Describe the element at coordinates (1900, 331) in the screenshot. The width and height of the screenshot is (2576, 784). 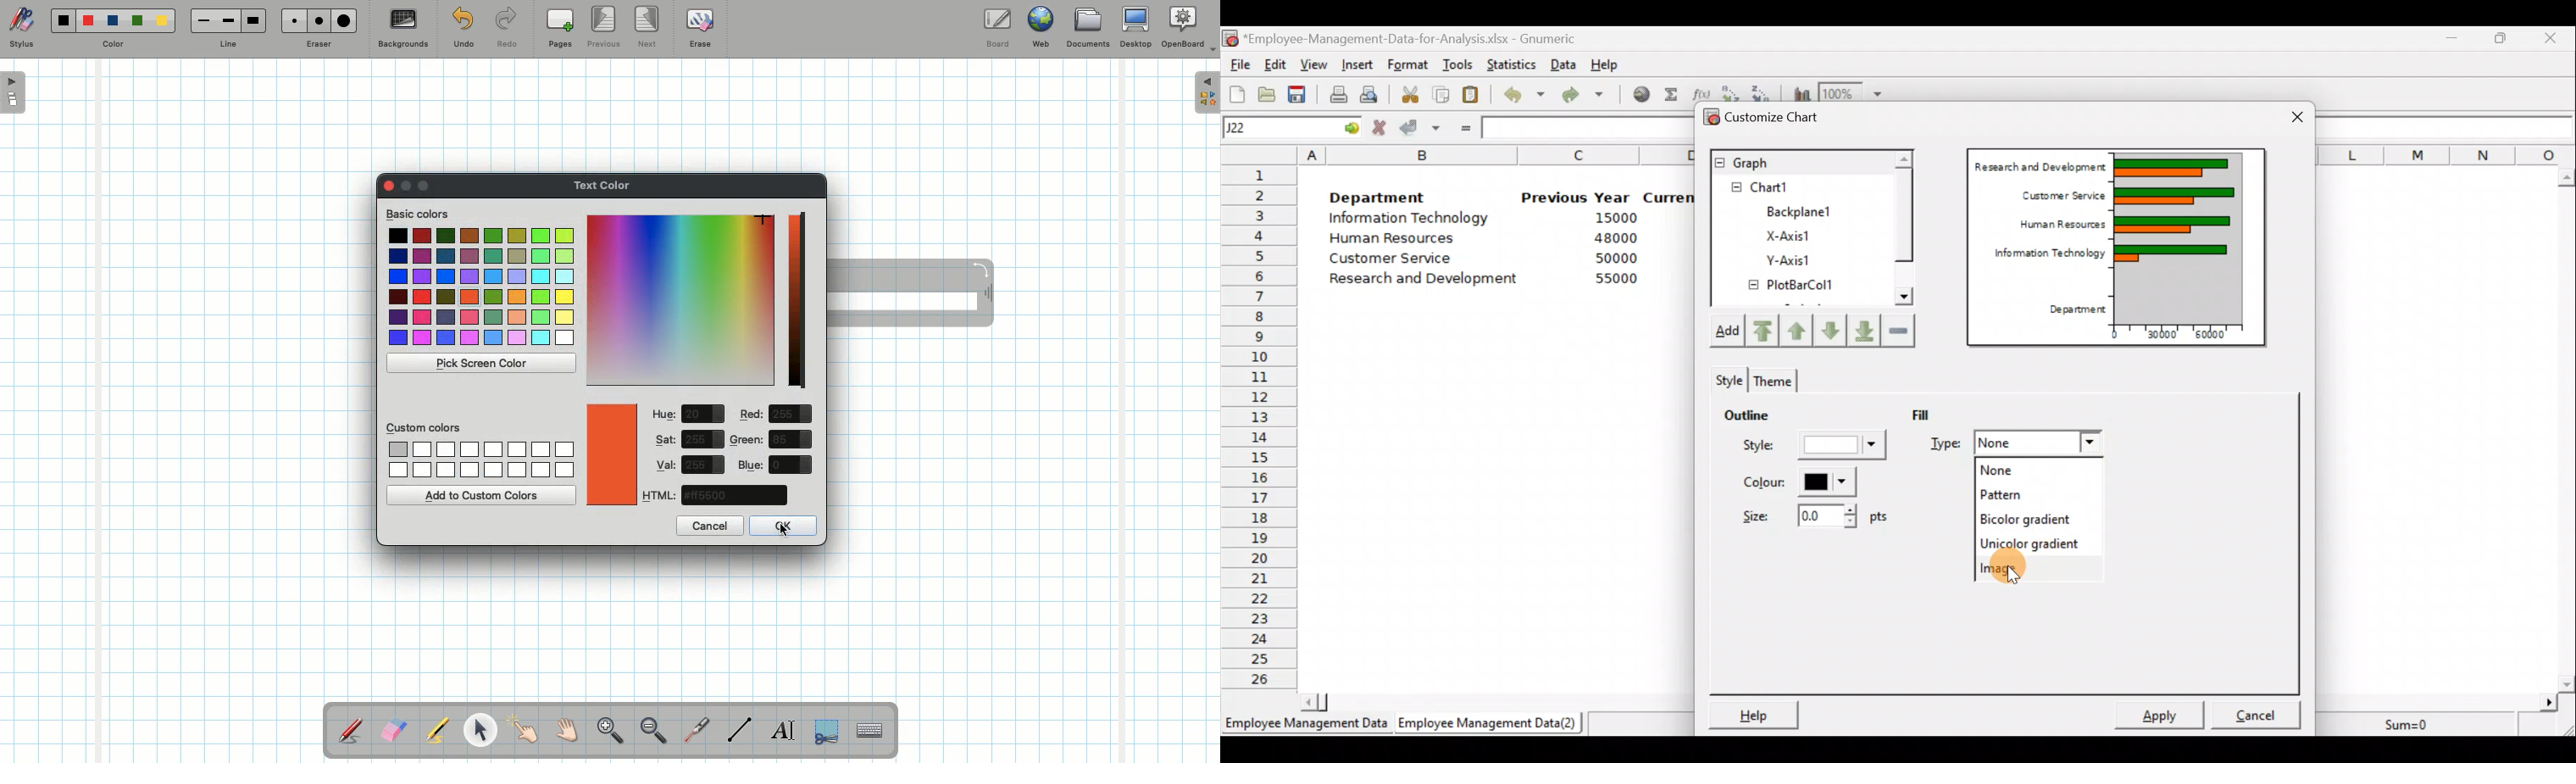
I see `Remove` at that location.